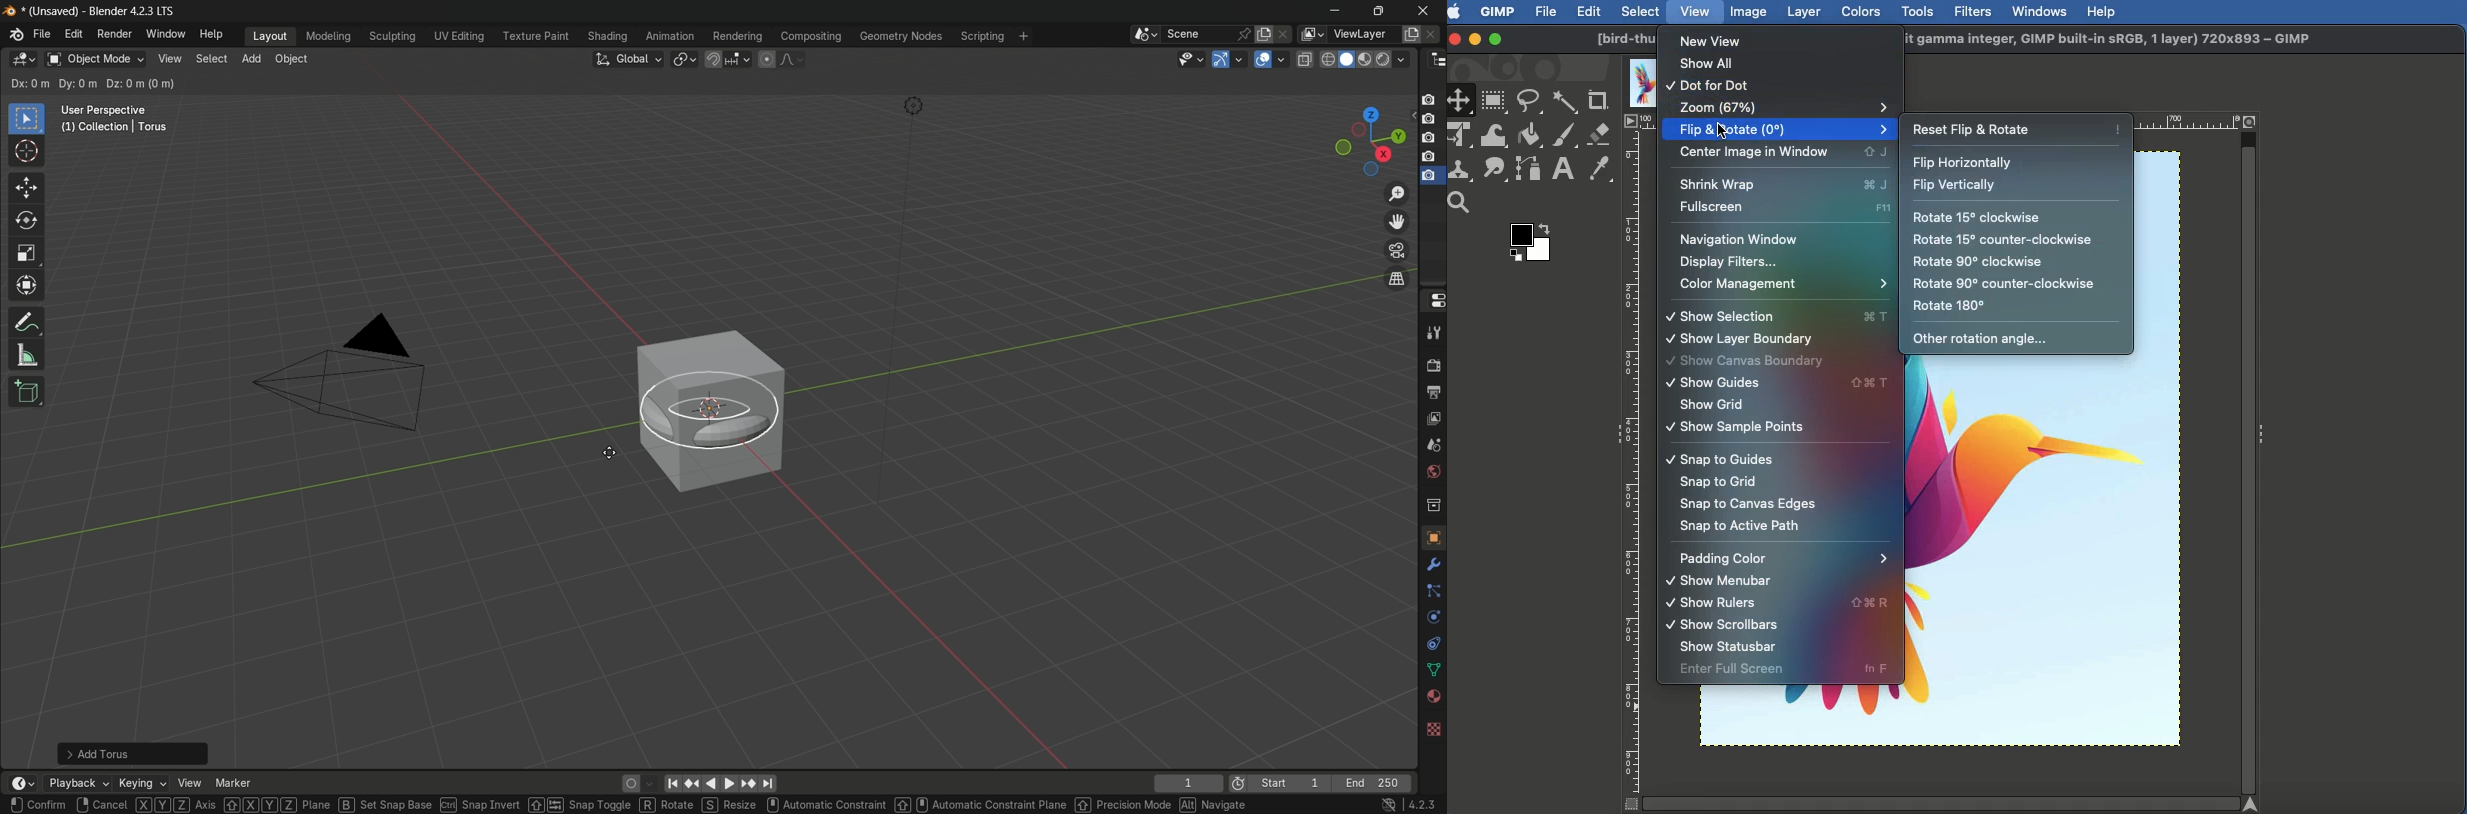 The image size is (2492, 840). I want to click on Reset flip and rotate, so click(2017, 126).